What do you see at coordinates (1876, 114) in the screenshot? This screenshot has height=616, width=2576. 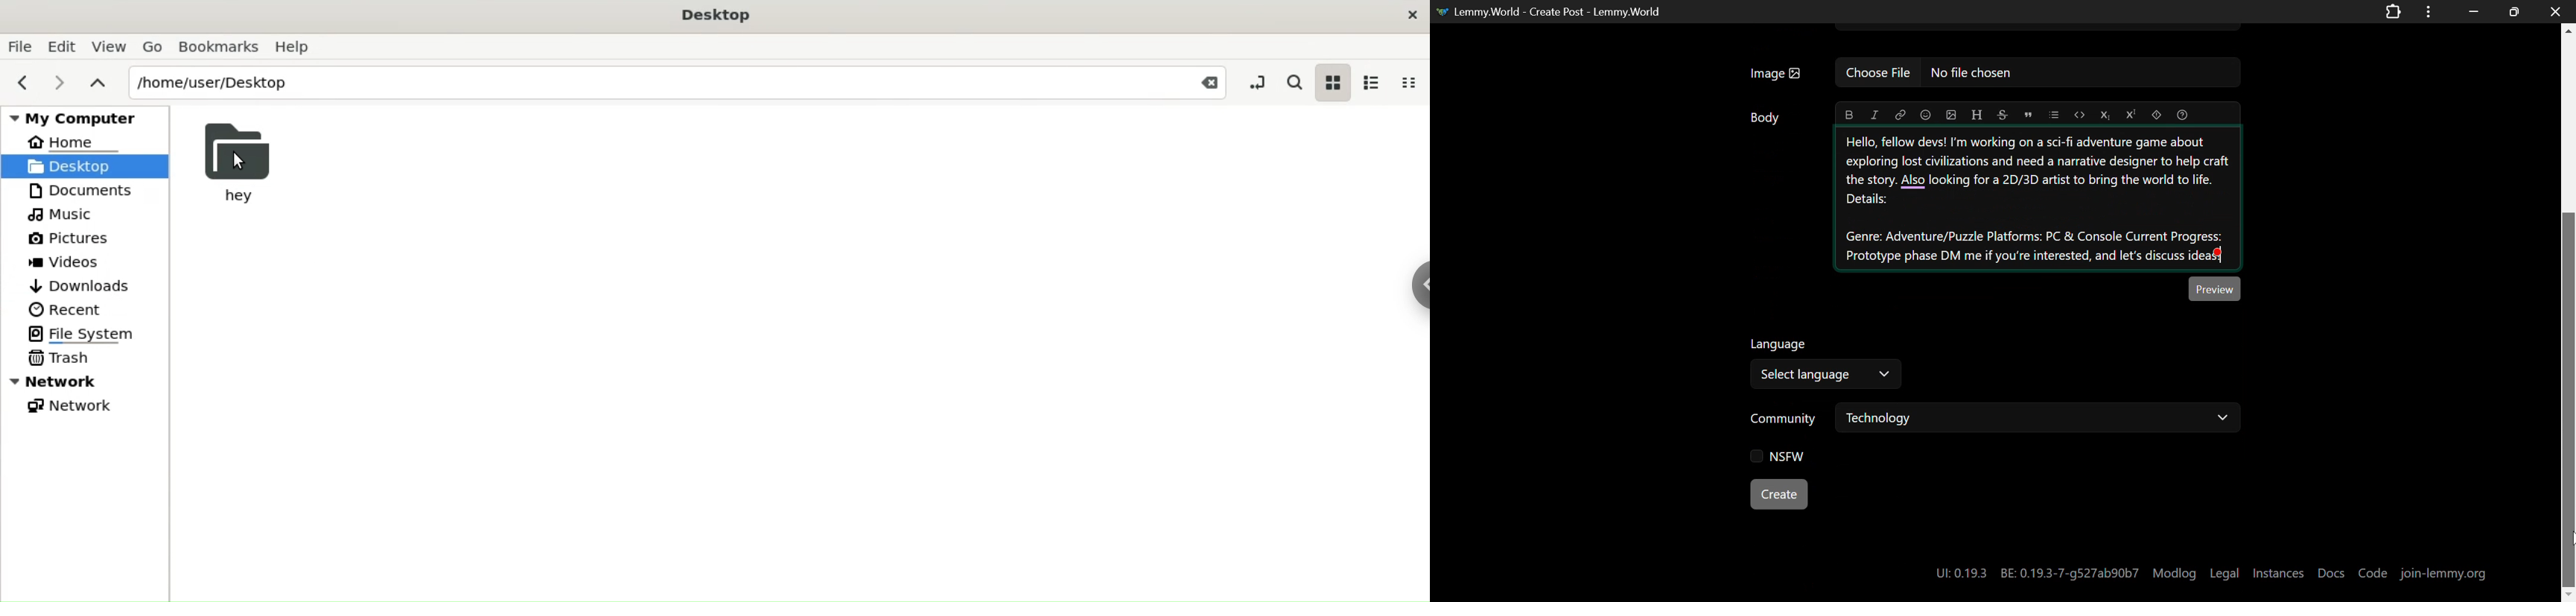 I see `italic` at bounding box center [1876, 114].